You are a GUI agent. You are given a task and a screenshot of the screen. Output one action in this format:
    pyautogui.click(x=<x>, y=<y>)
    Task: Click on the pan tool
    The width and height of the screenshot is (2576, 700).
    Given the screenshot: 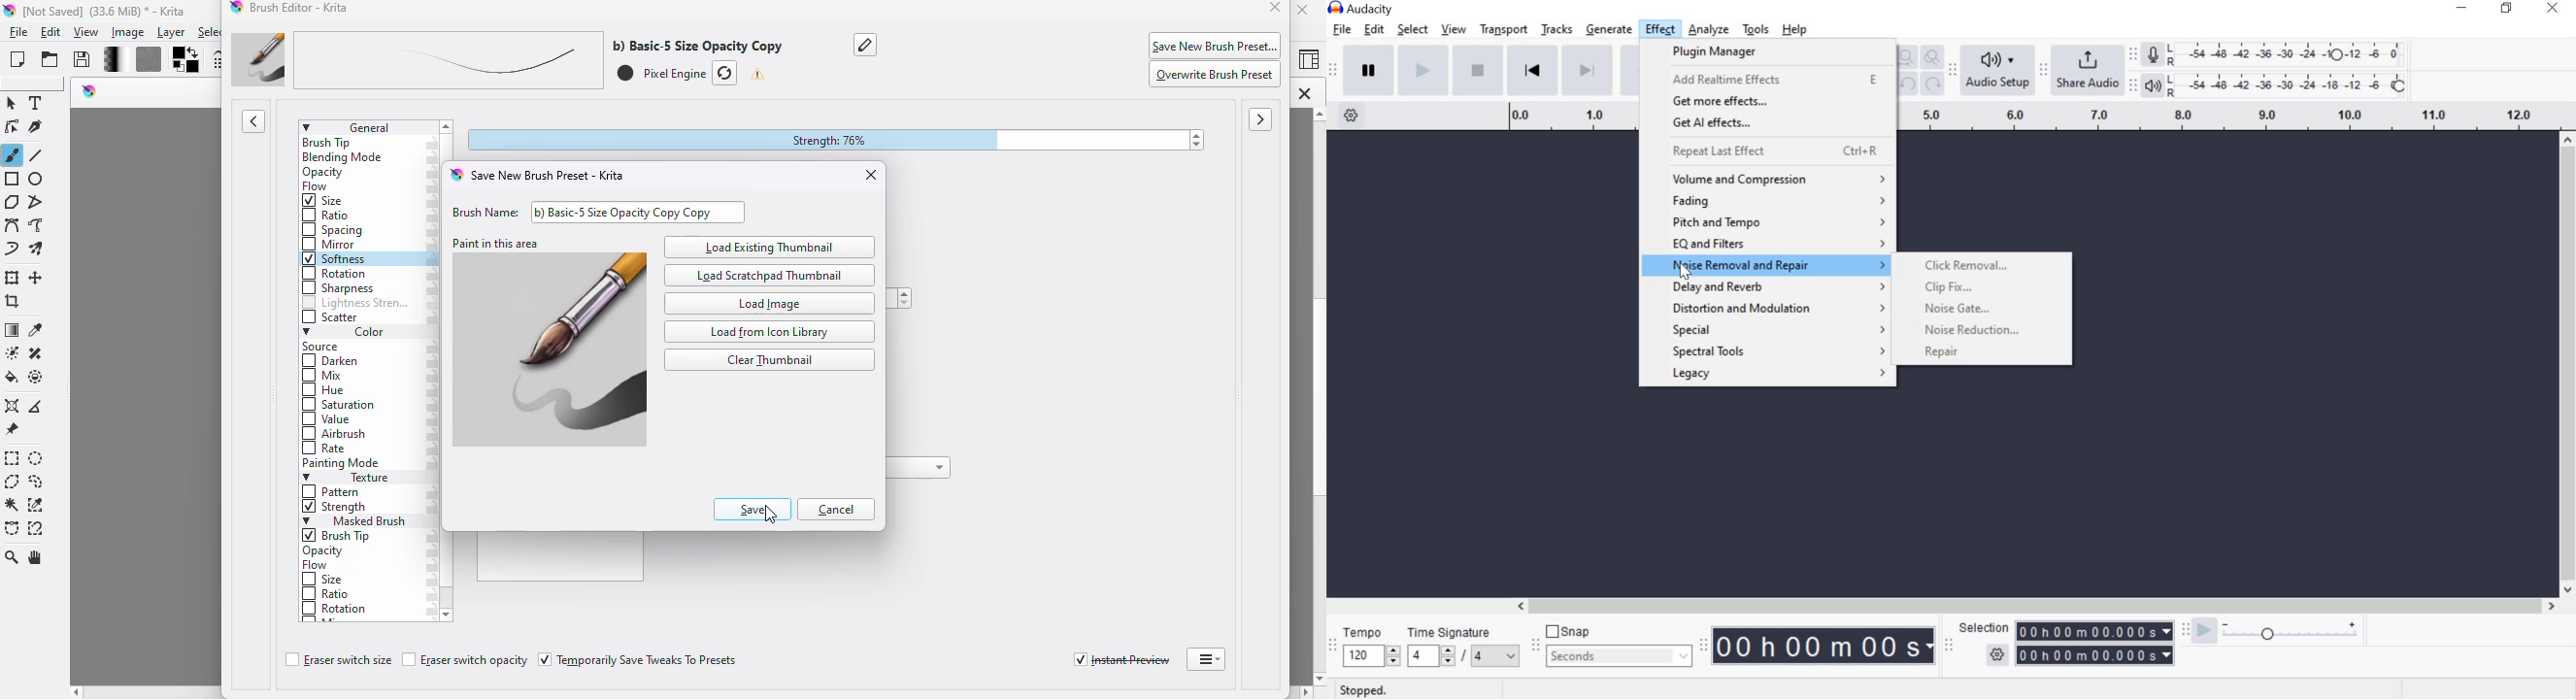 What is the action you would take?
    pyautogui.click(x=38, y=558)
    